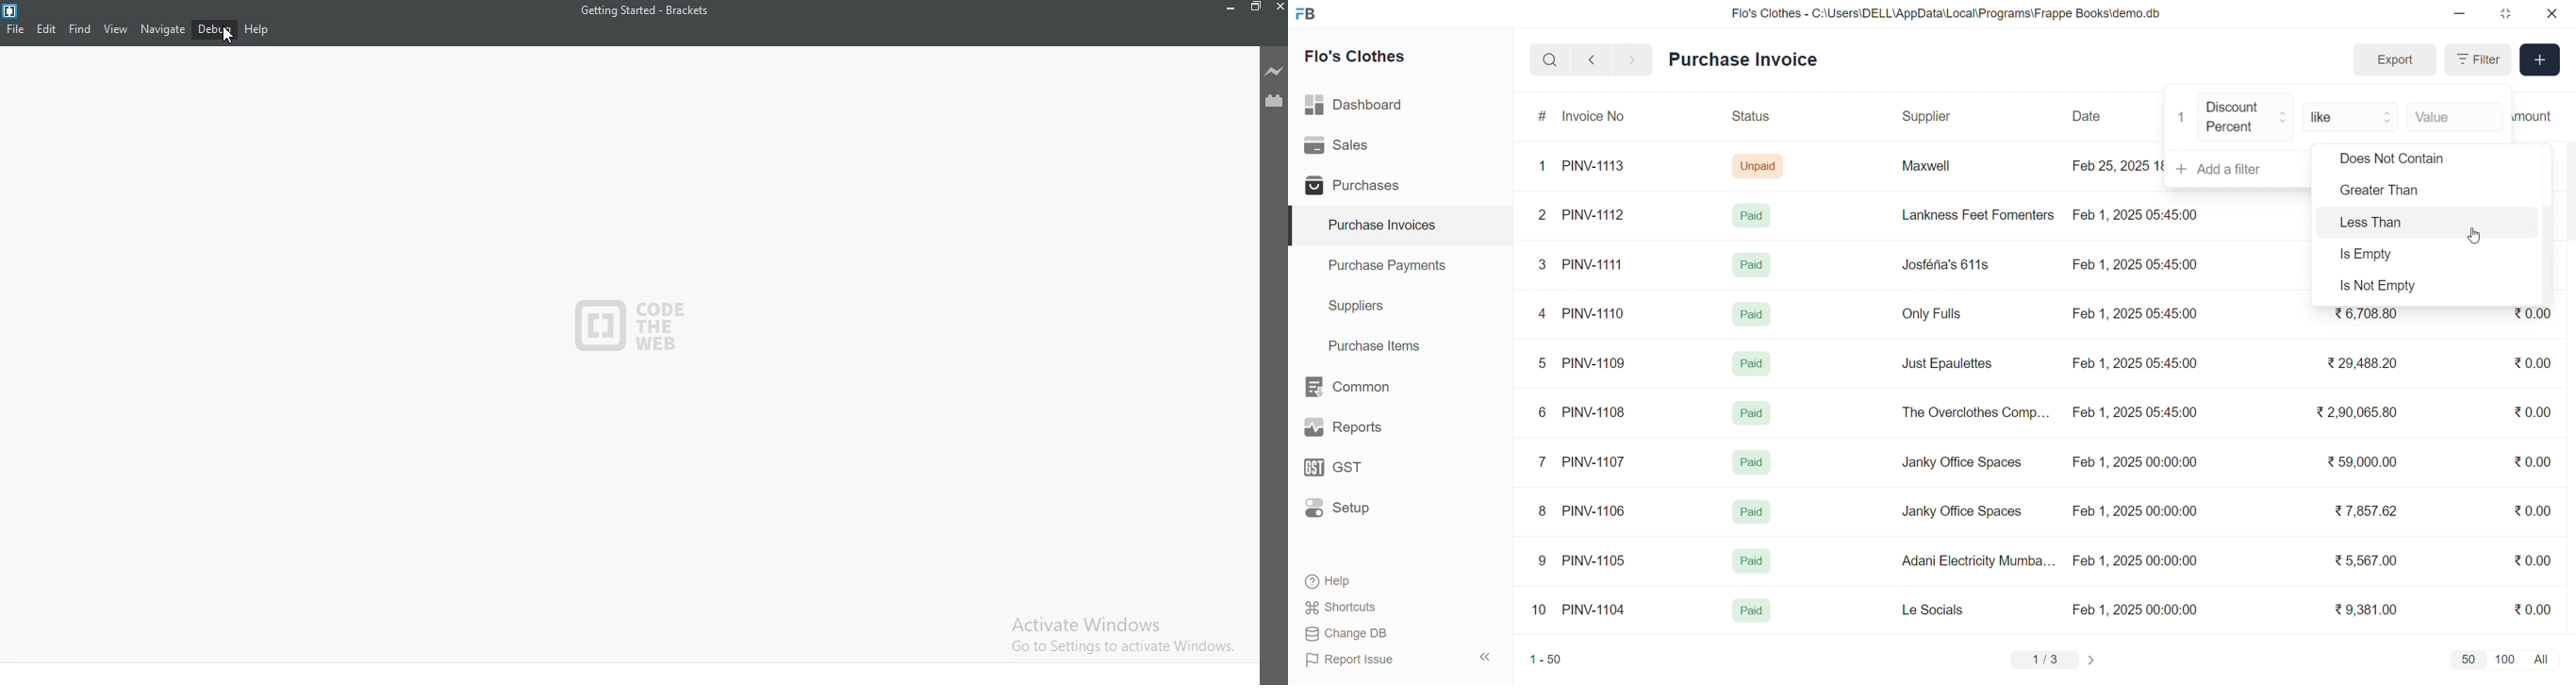  I want to click on PINV-1113, so click(1599, 167).